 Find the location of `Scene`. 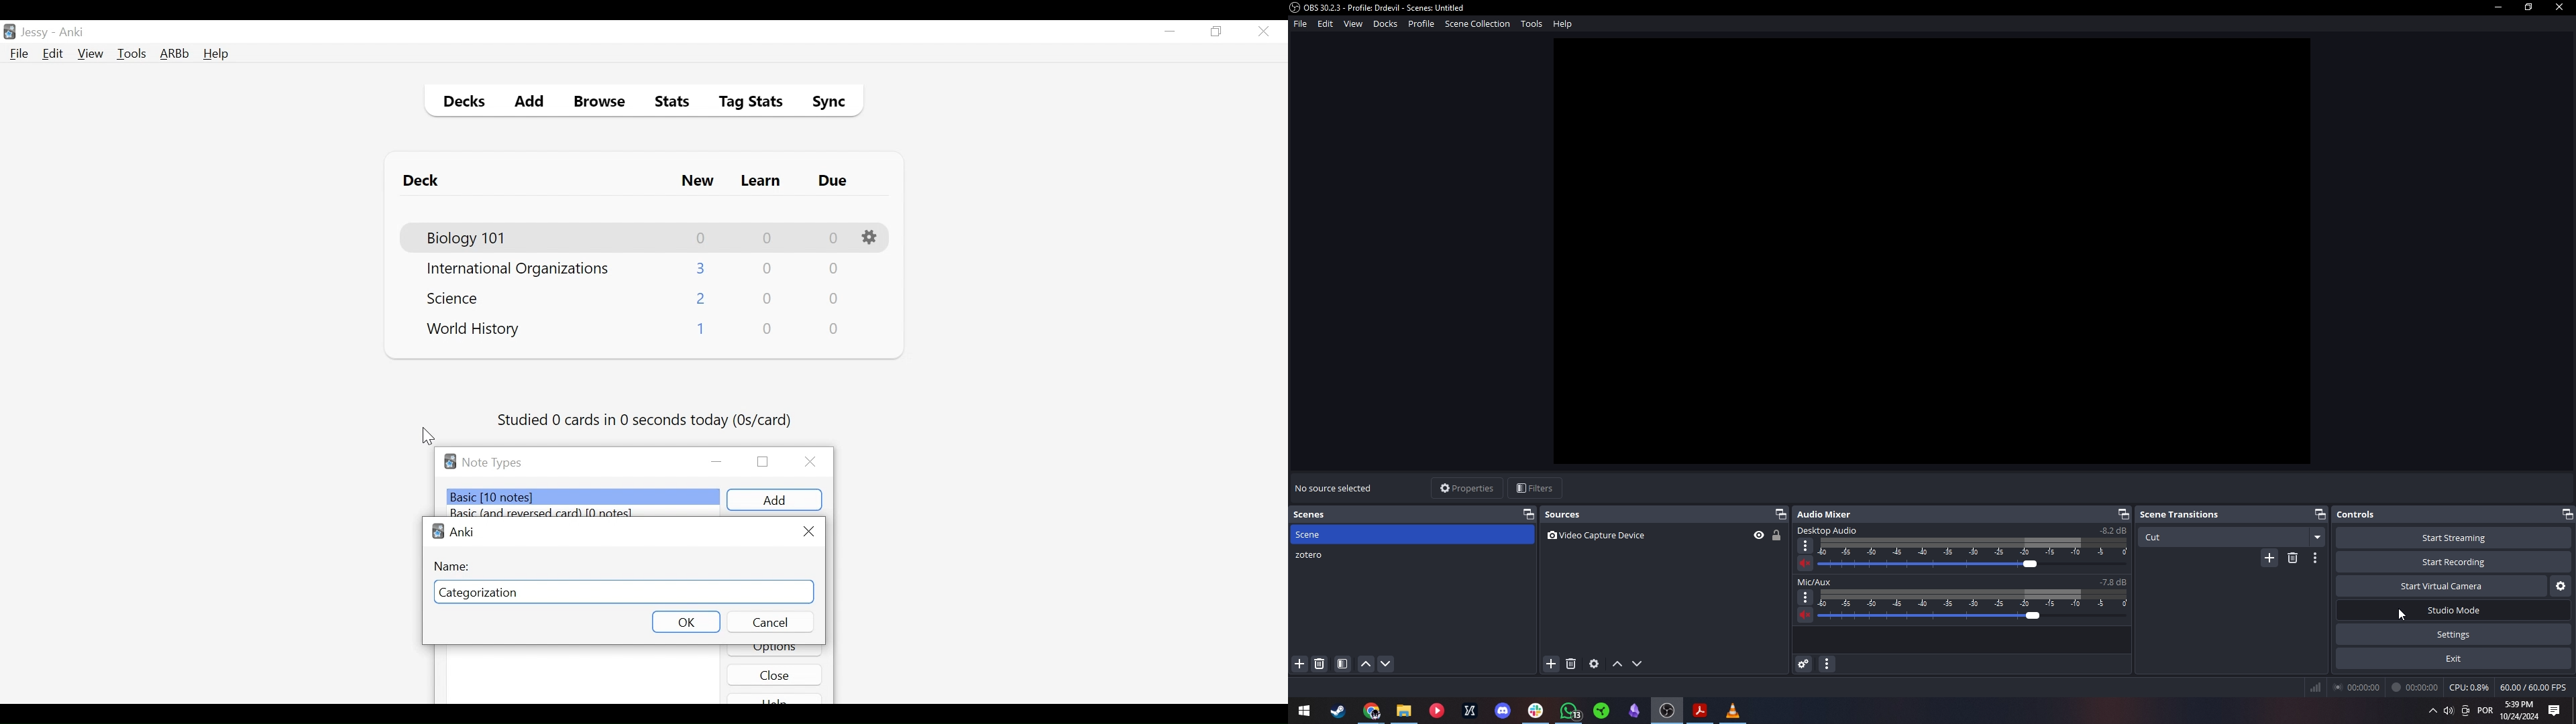

Scene is located at coordinates (1414, 534).